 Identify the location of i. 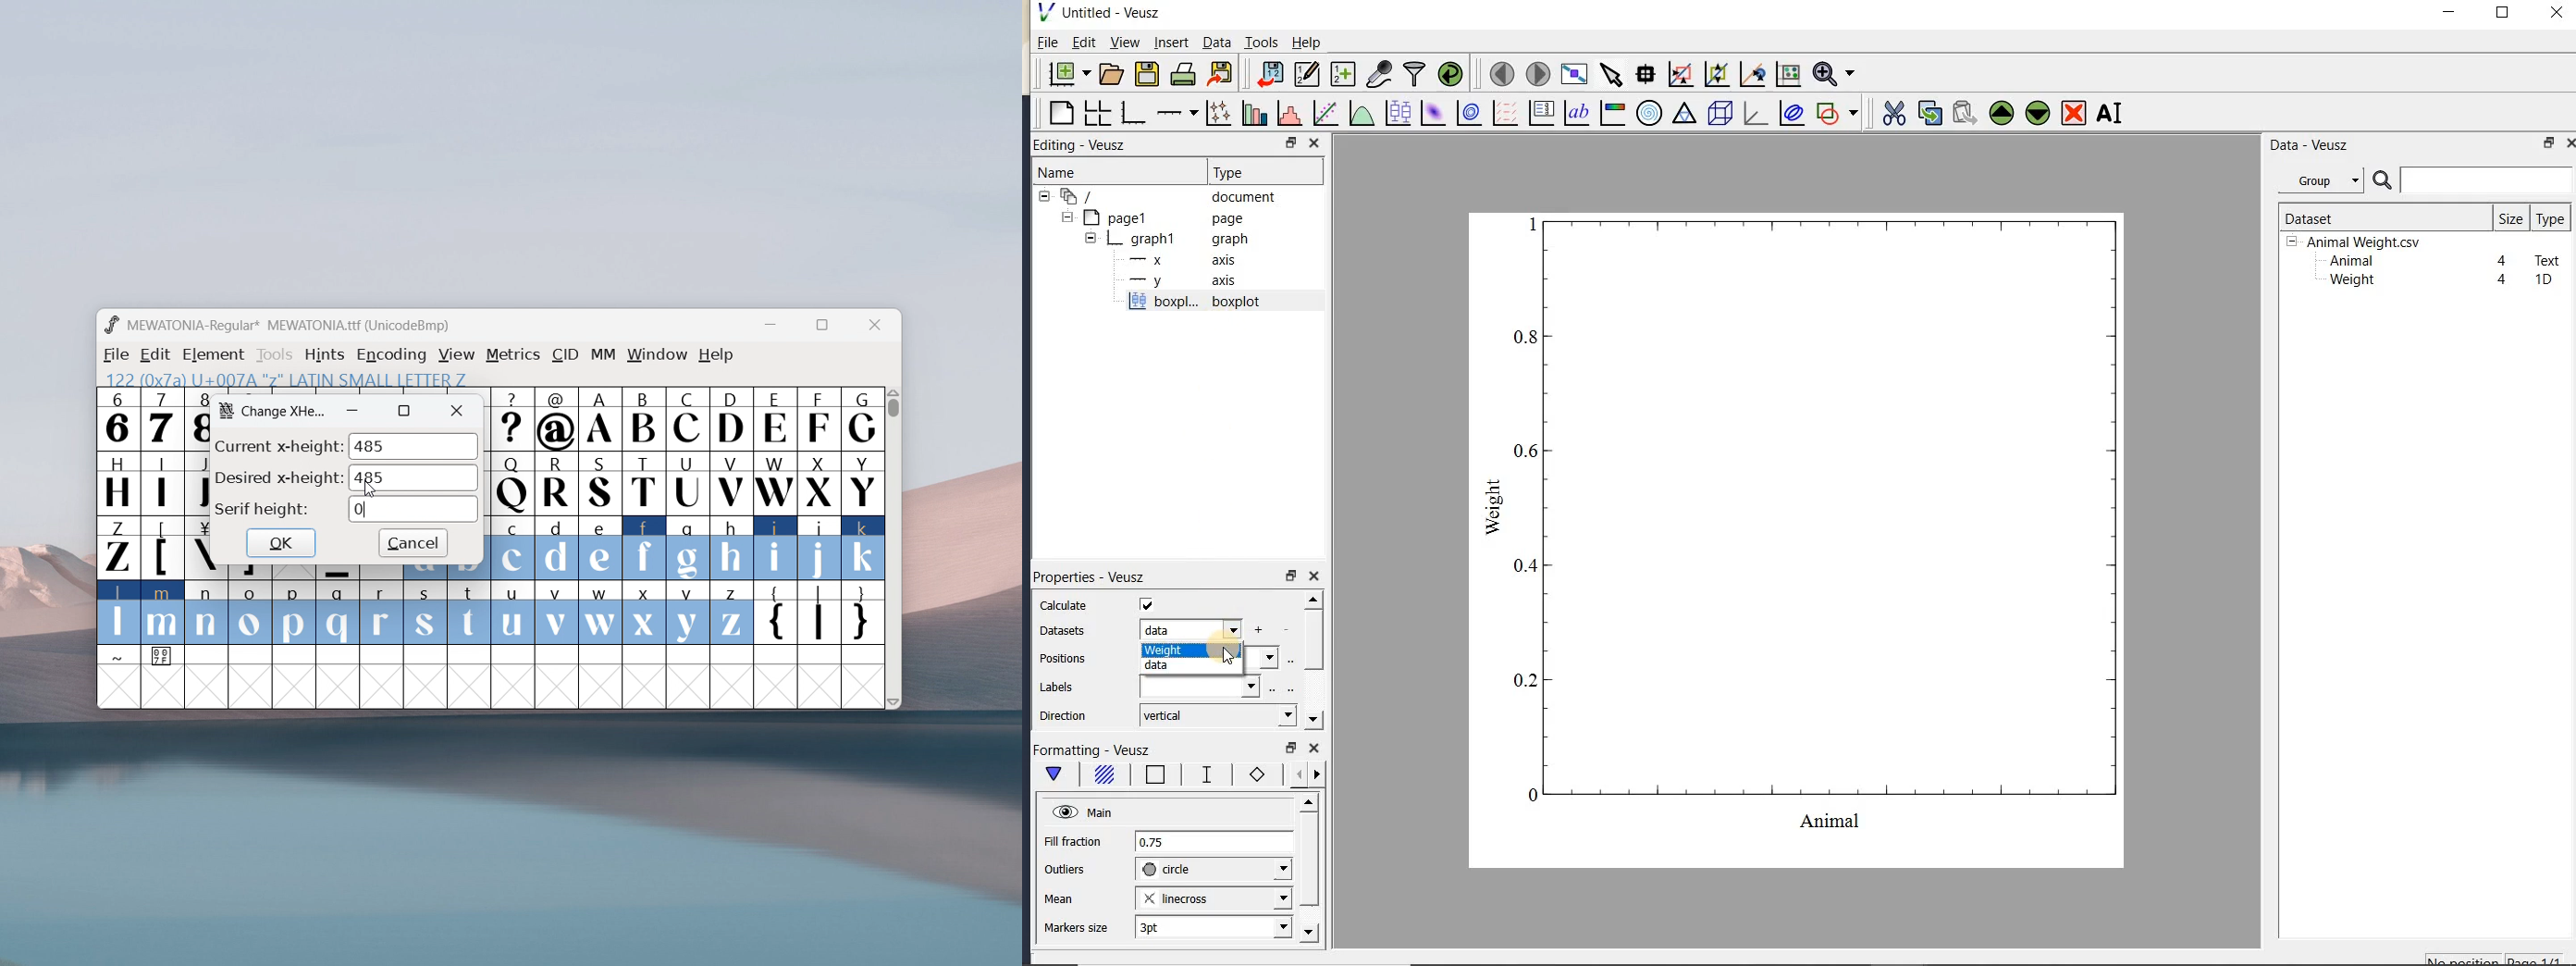
(776, 548).